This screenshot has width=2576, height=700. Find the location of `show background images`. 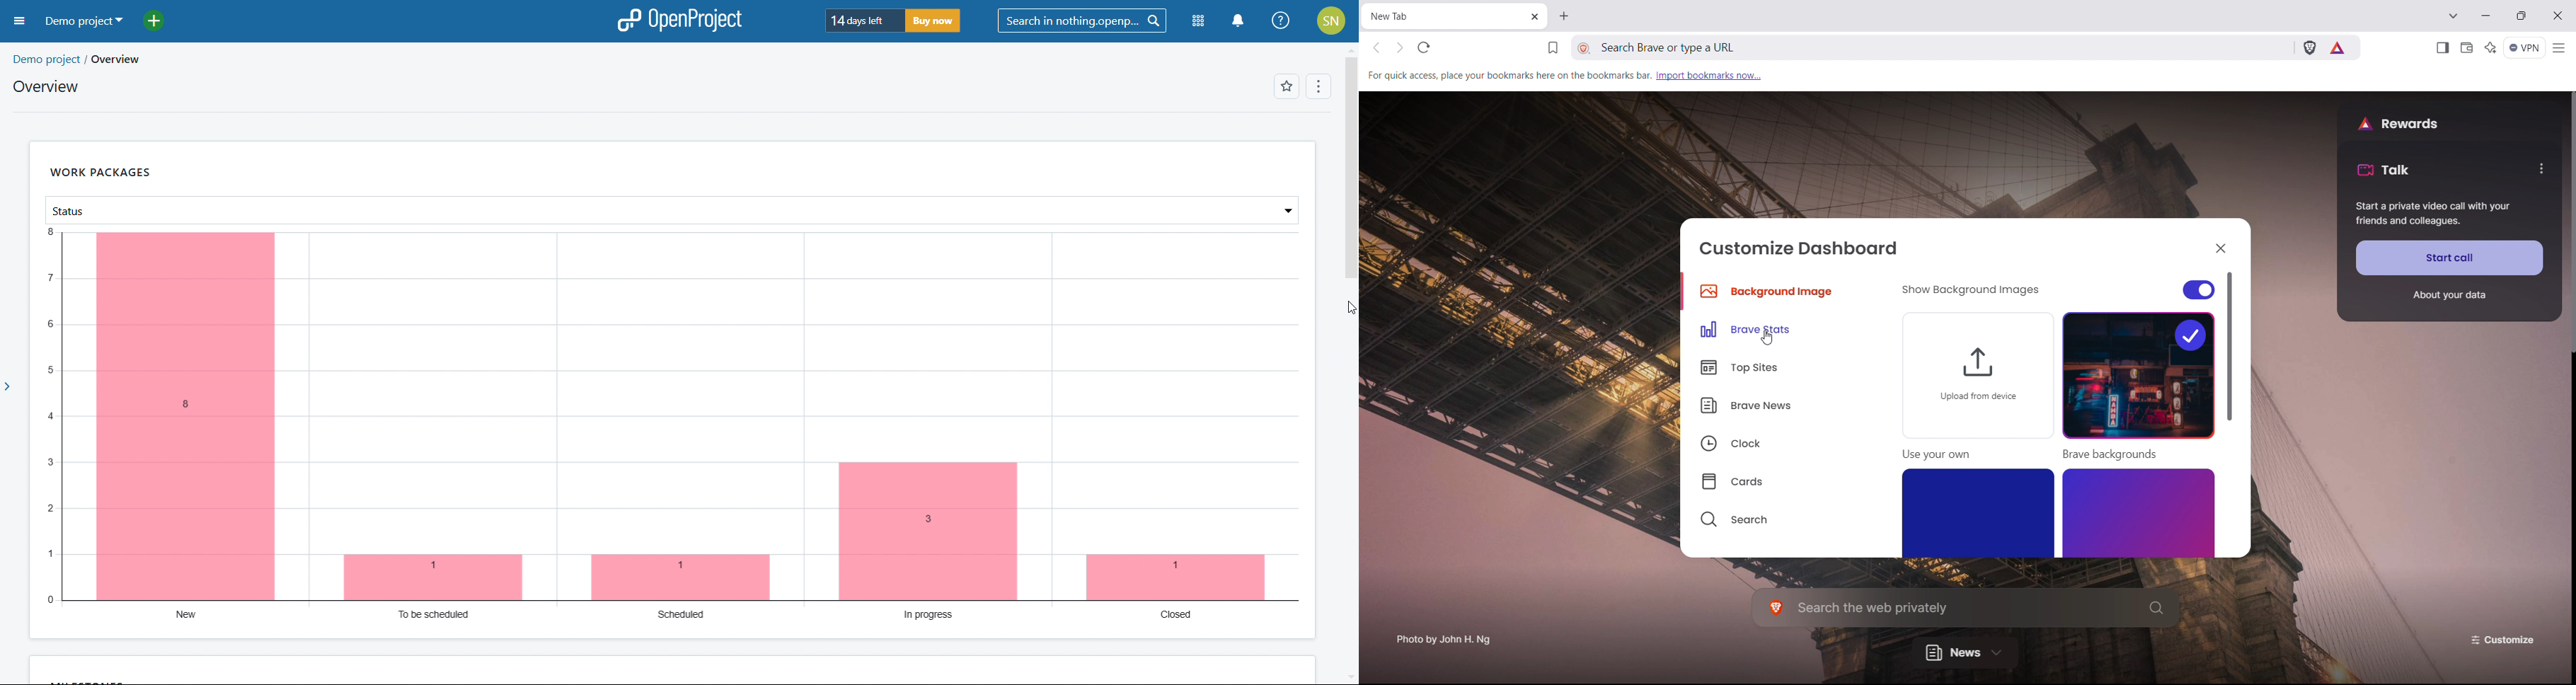

show background images is located at coordinates (2059, 289).